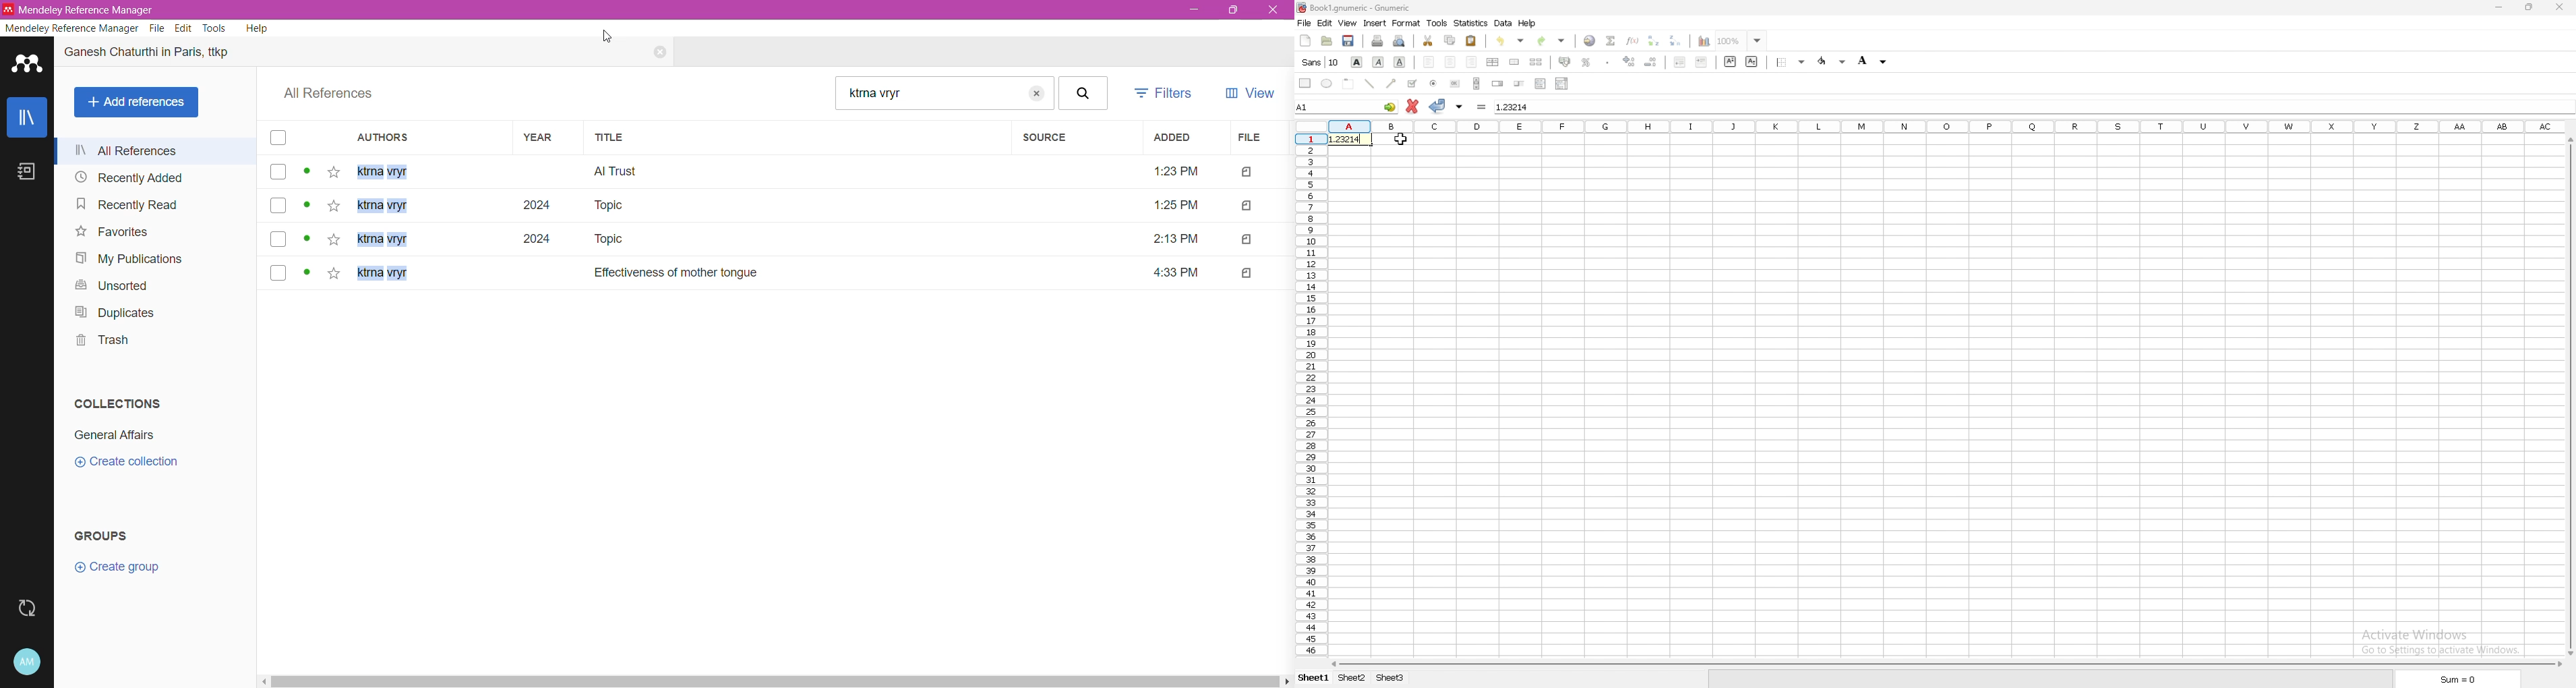  I want to click on Authors, so click(433, 138).